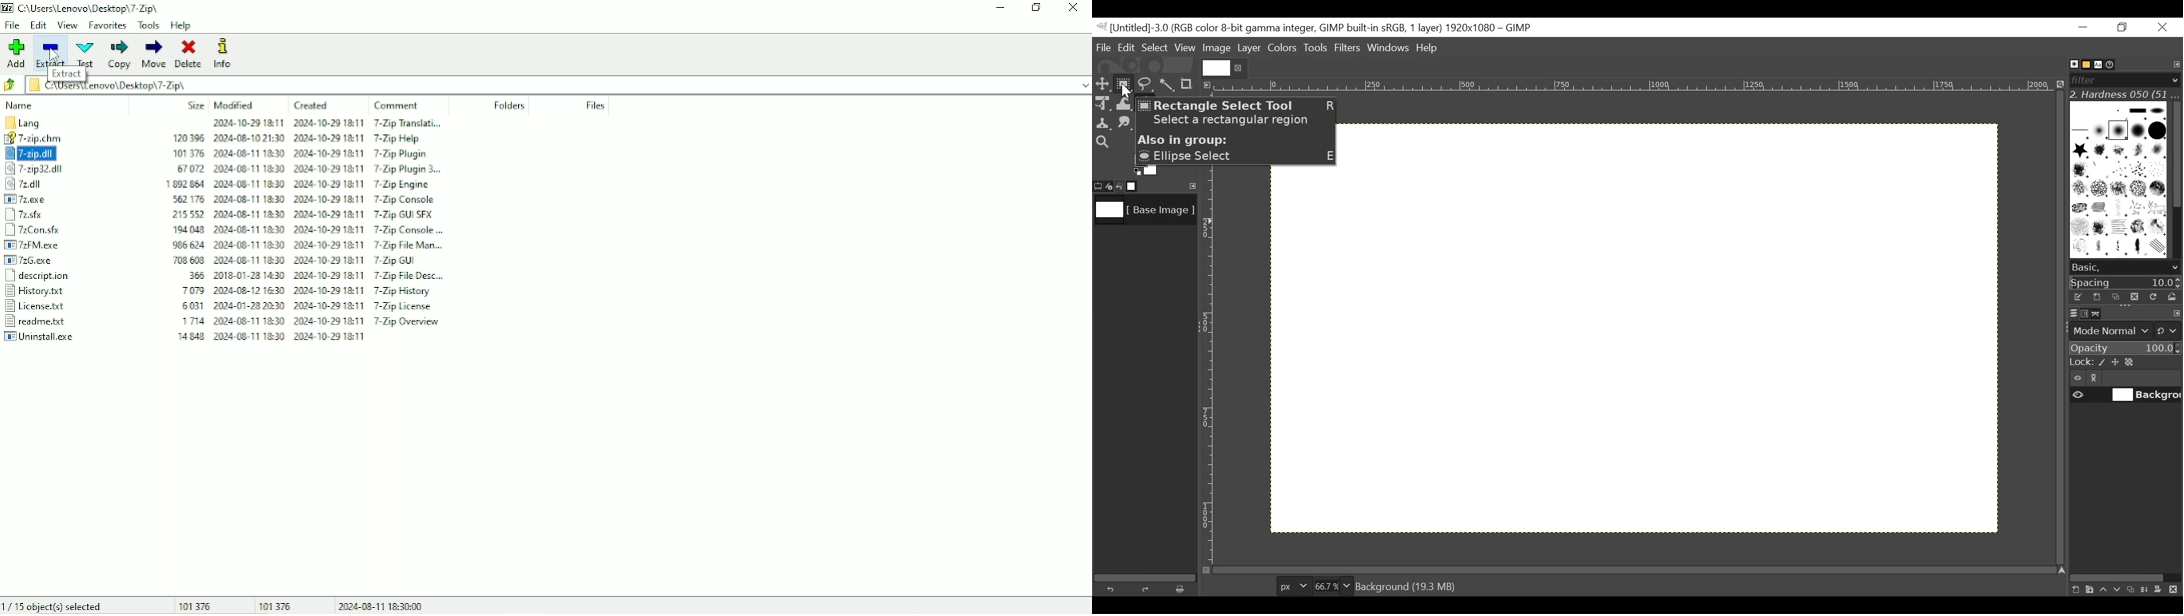 Image resolution: width=2184 pixels, height=616 pixels. Describe the element at coordinates (67, 25) in the screenshot. I see `View` at that location.